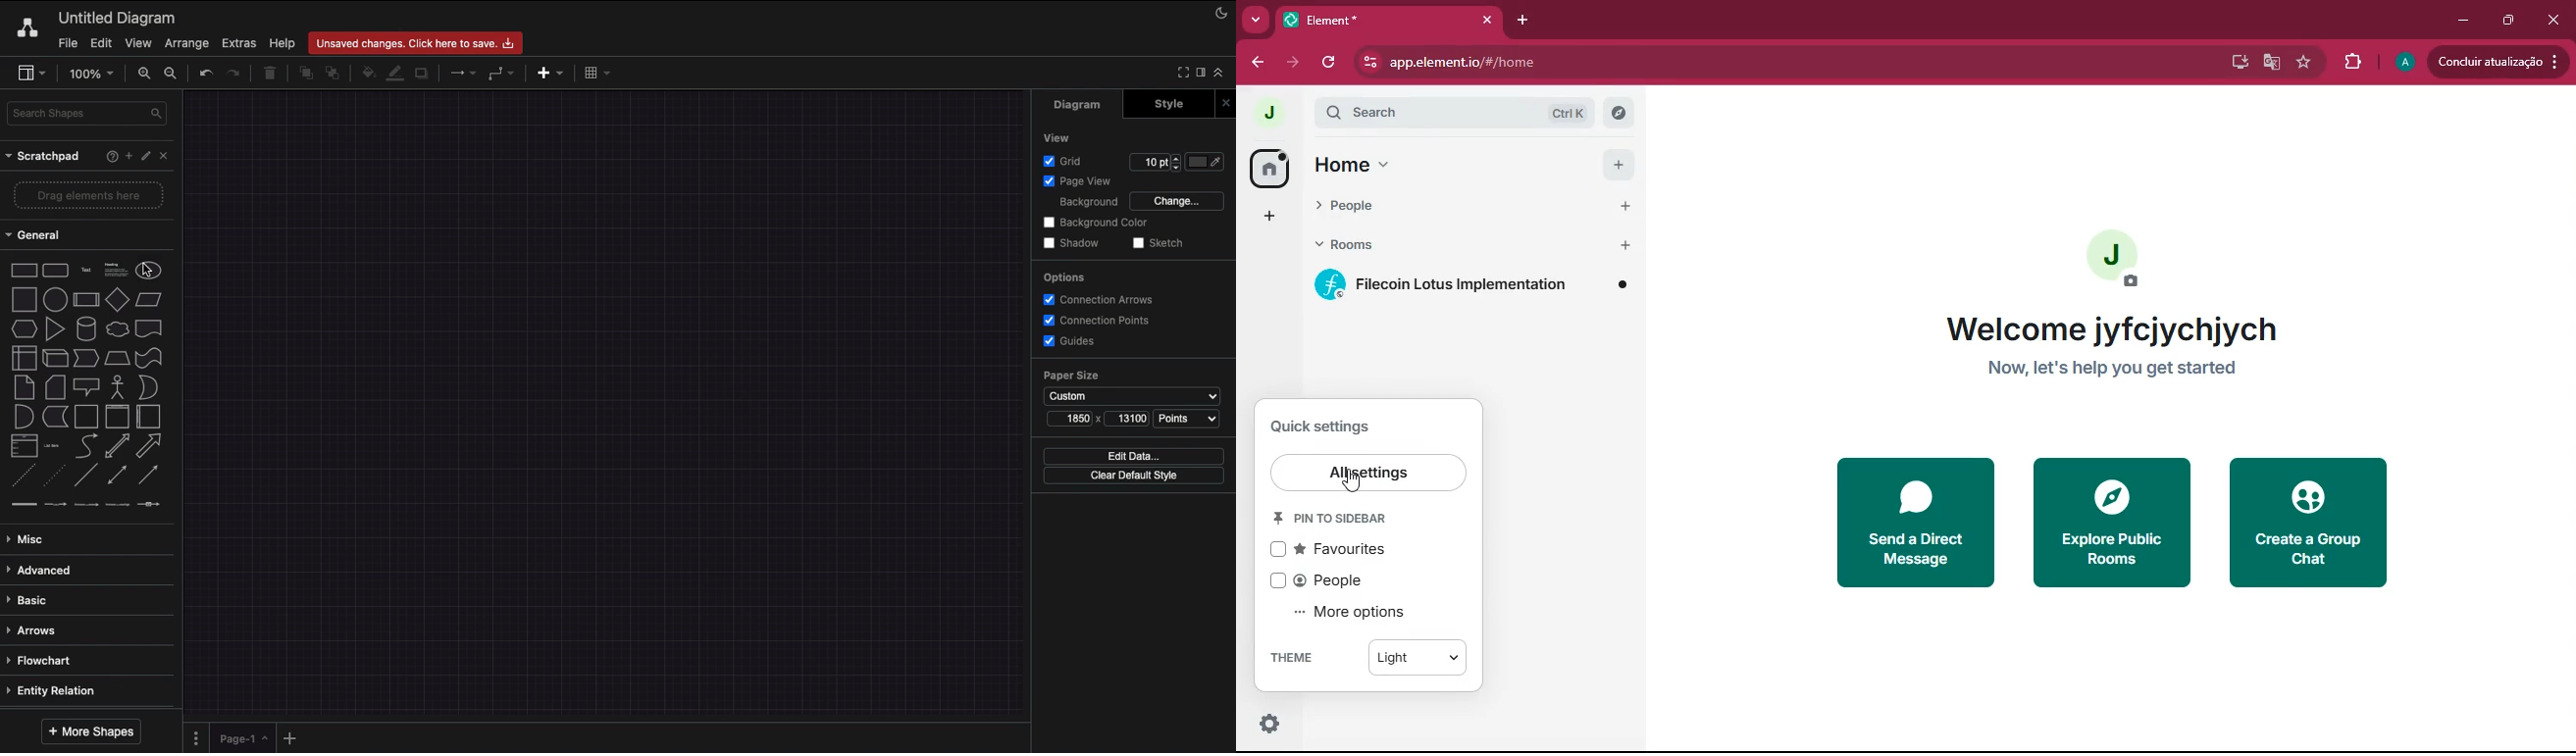 The width and height of the screenshot is (2576, 756). I want to click on Shadow, so click(423, 72).